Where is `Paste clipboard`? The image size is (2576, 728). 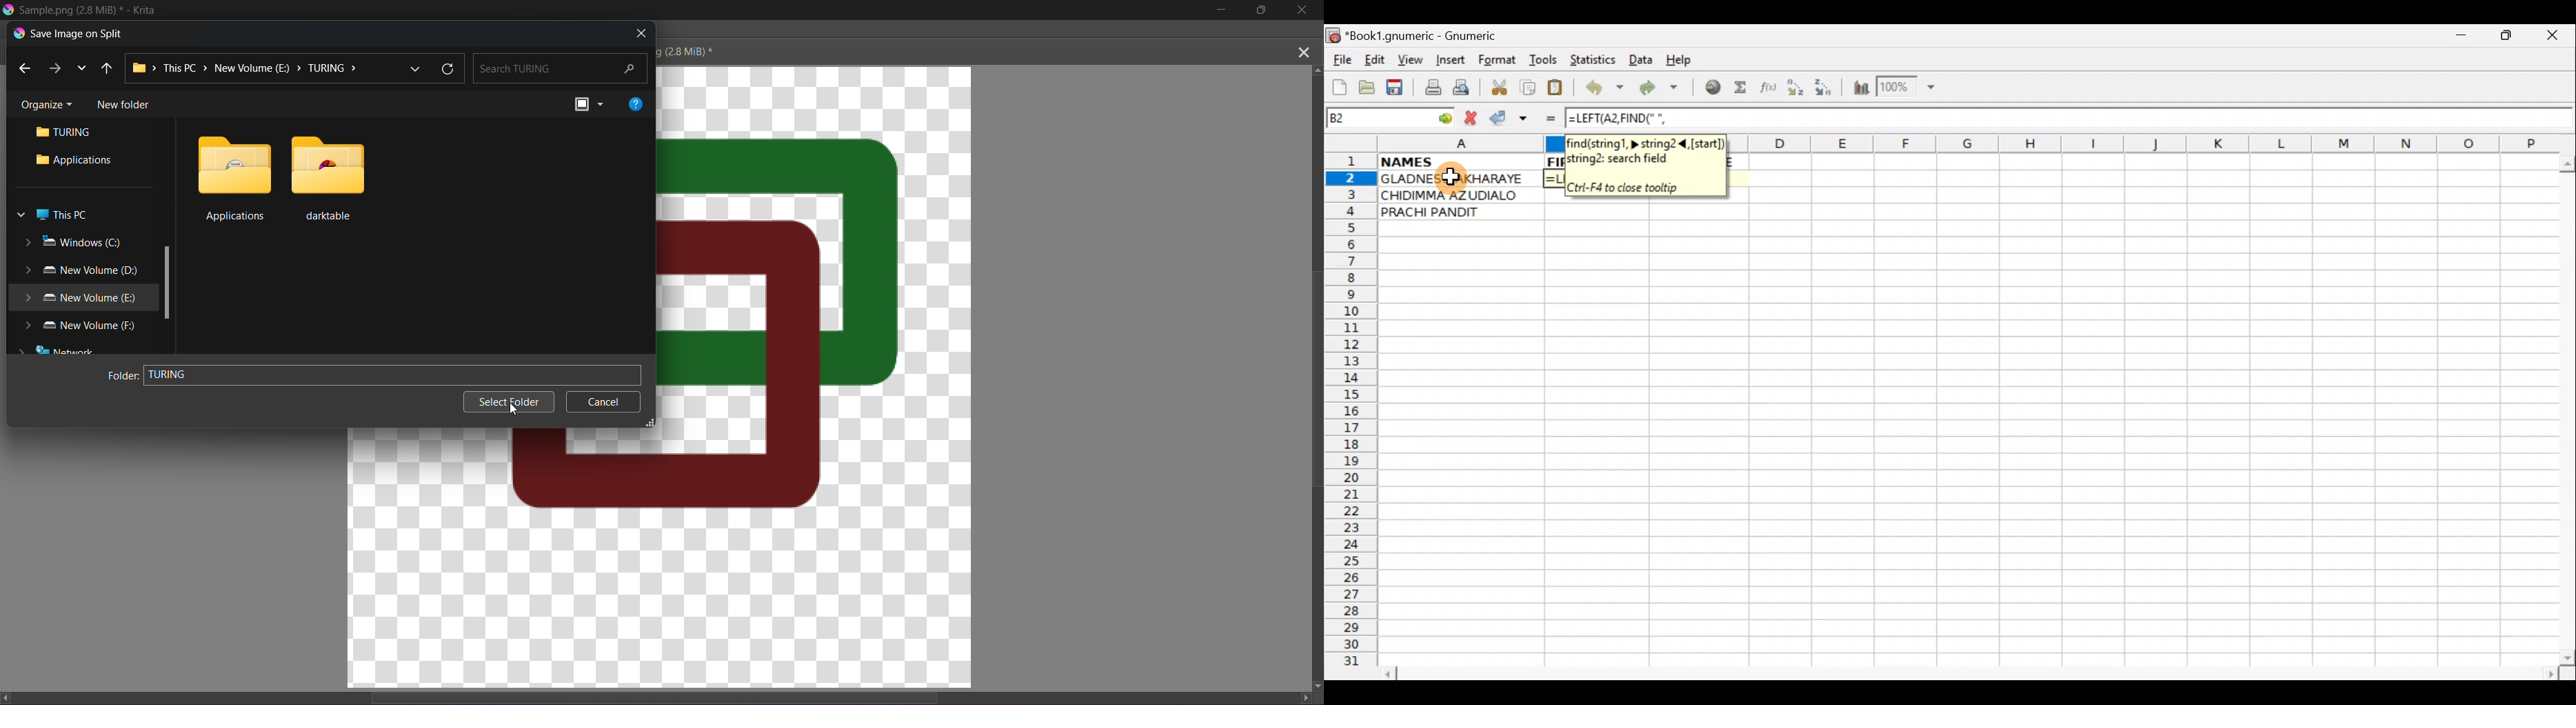
Paste clipboard is located at coordinates (1559, 89).